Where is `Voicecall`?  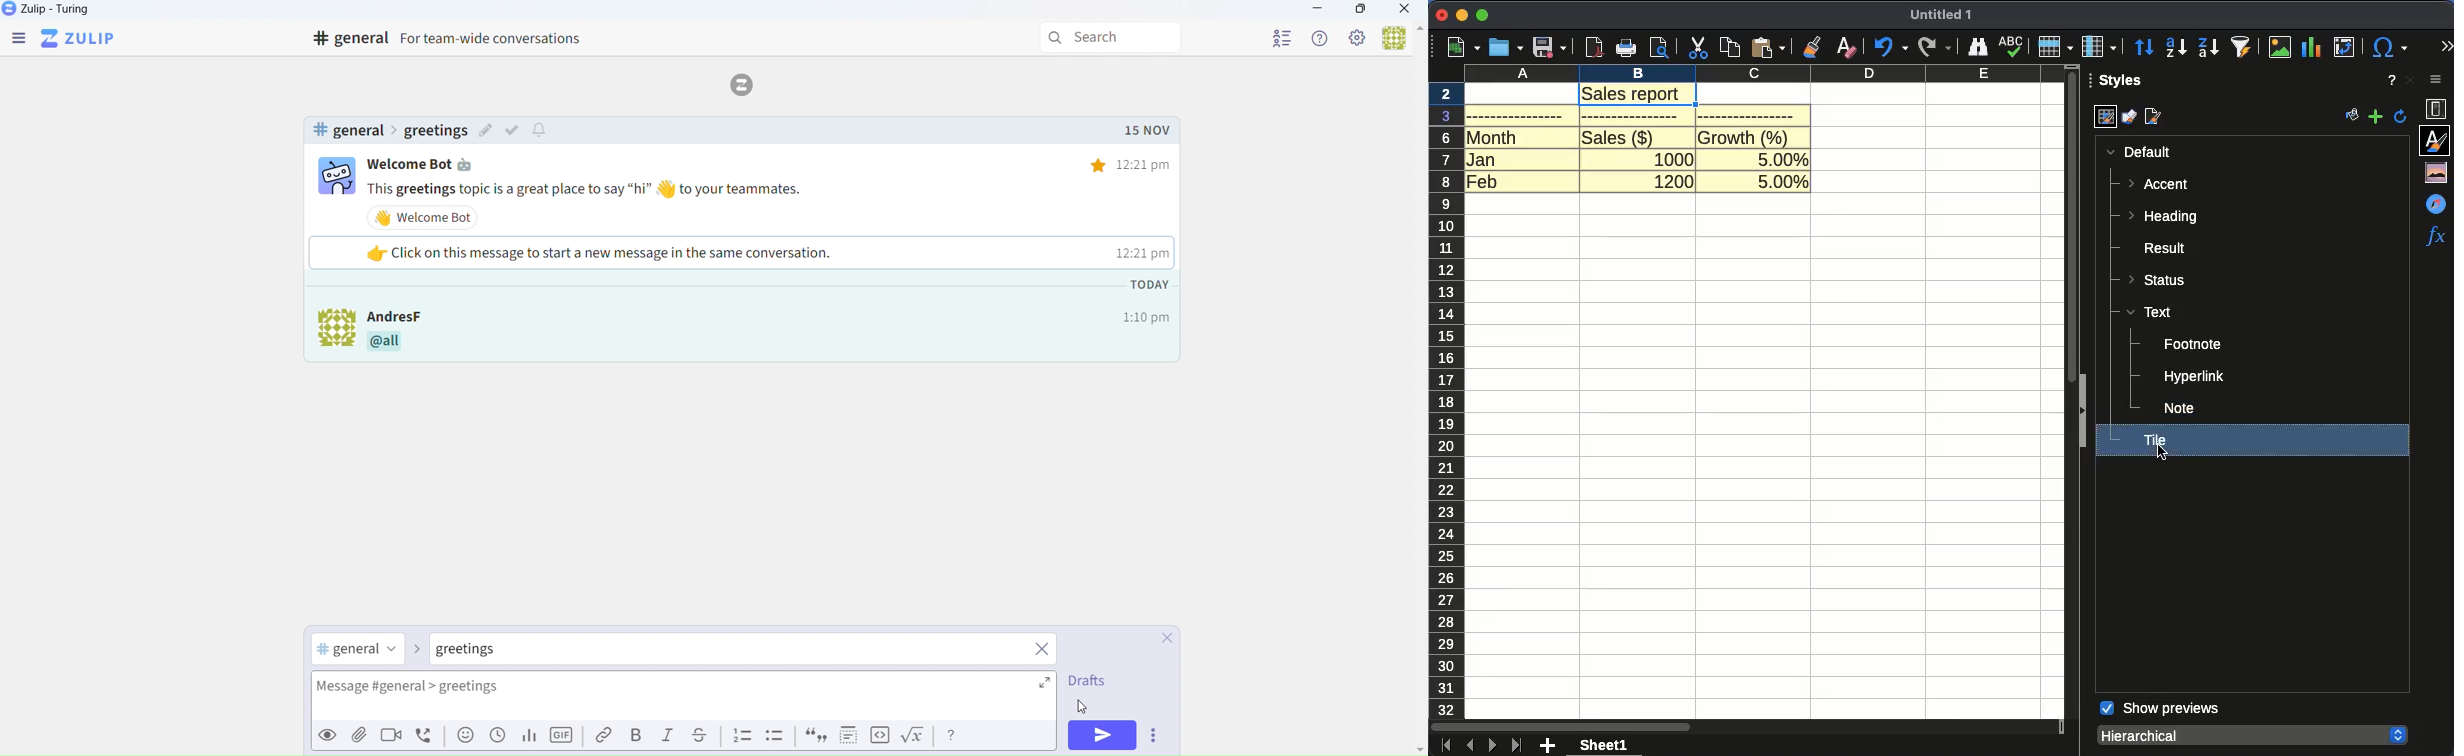
Voicecall is located at coordinates (427, 736).